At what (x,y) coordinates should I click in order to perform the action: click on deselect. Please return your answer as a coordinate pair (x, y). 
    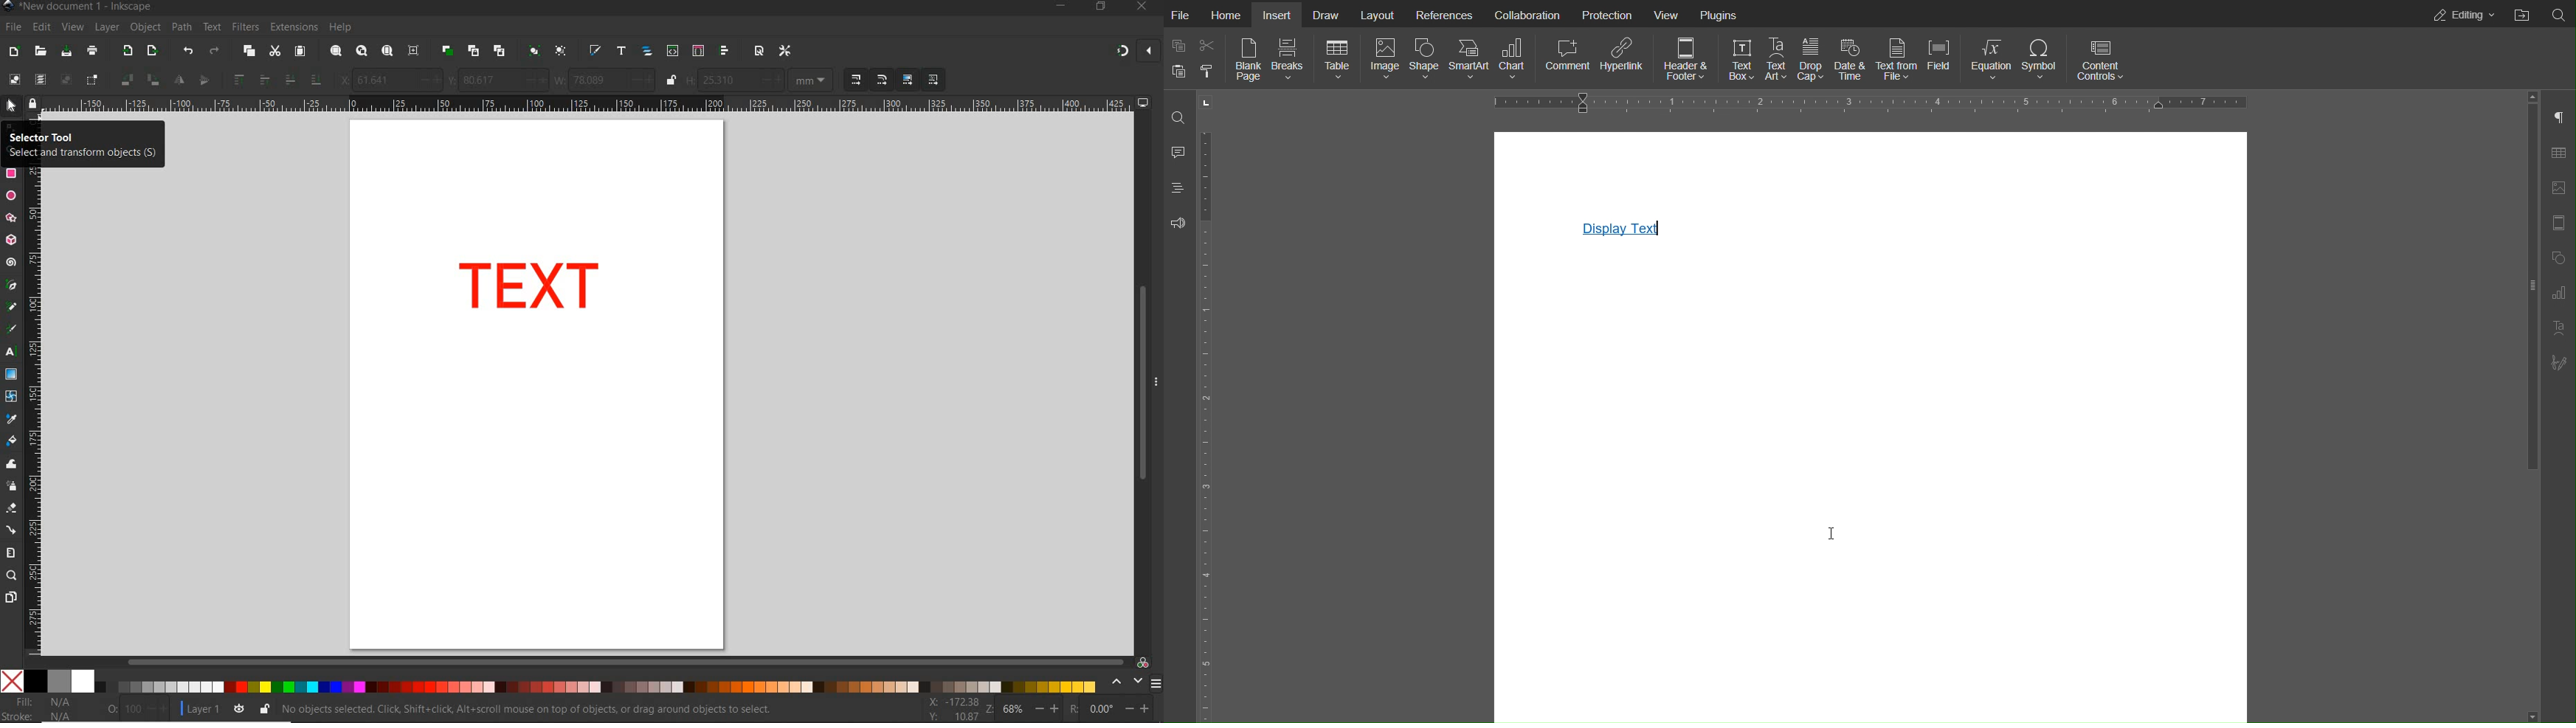
    Looking at the image, I should click on (64, 80).